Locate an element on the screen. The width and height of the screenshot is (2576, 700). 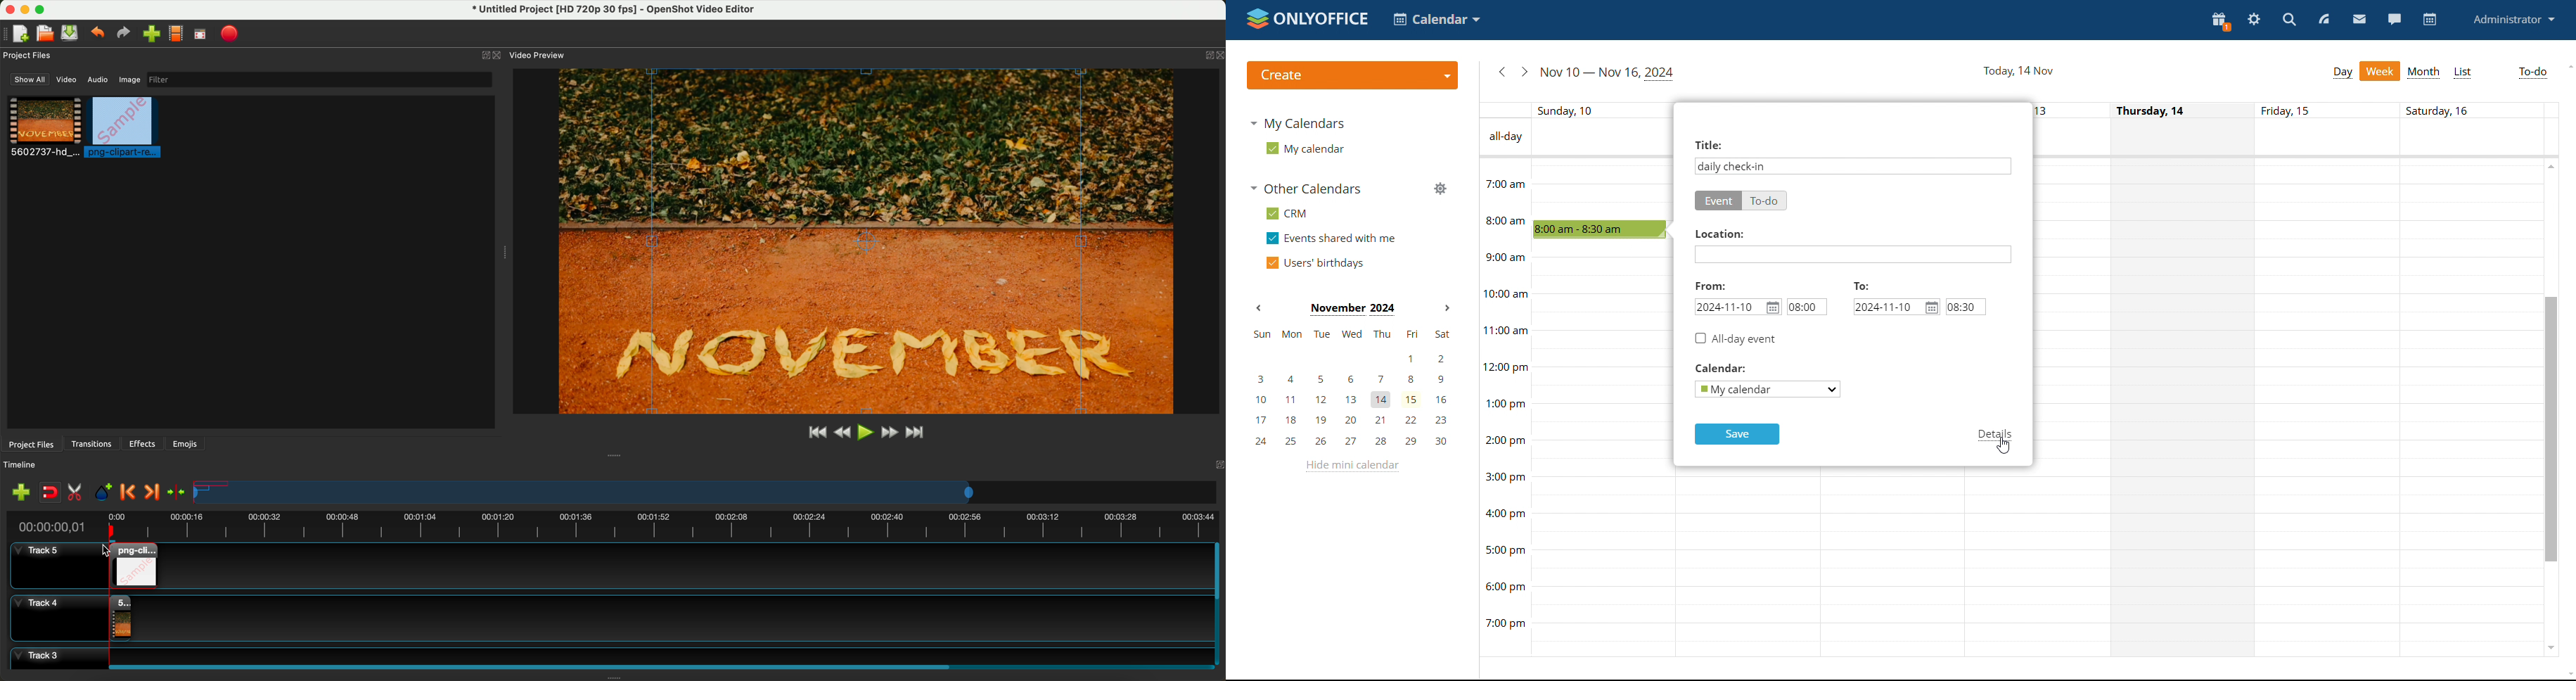
enable razor is located at coordinates (77, 494).